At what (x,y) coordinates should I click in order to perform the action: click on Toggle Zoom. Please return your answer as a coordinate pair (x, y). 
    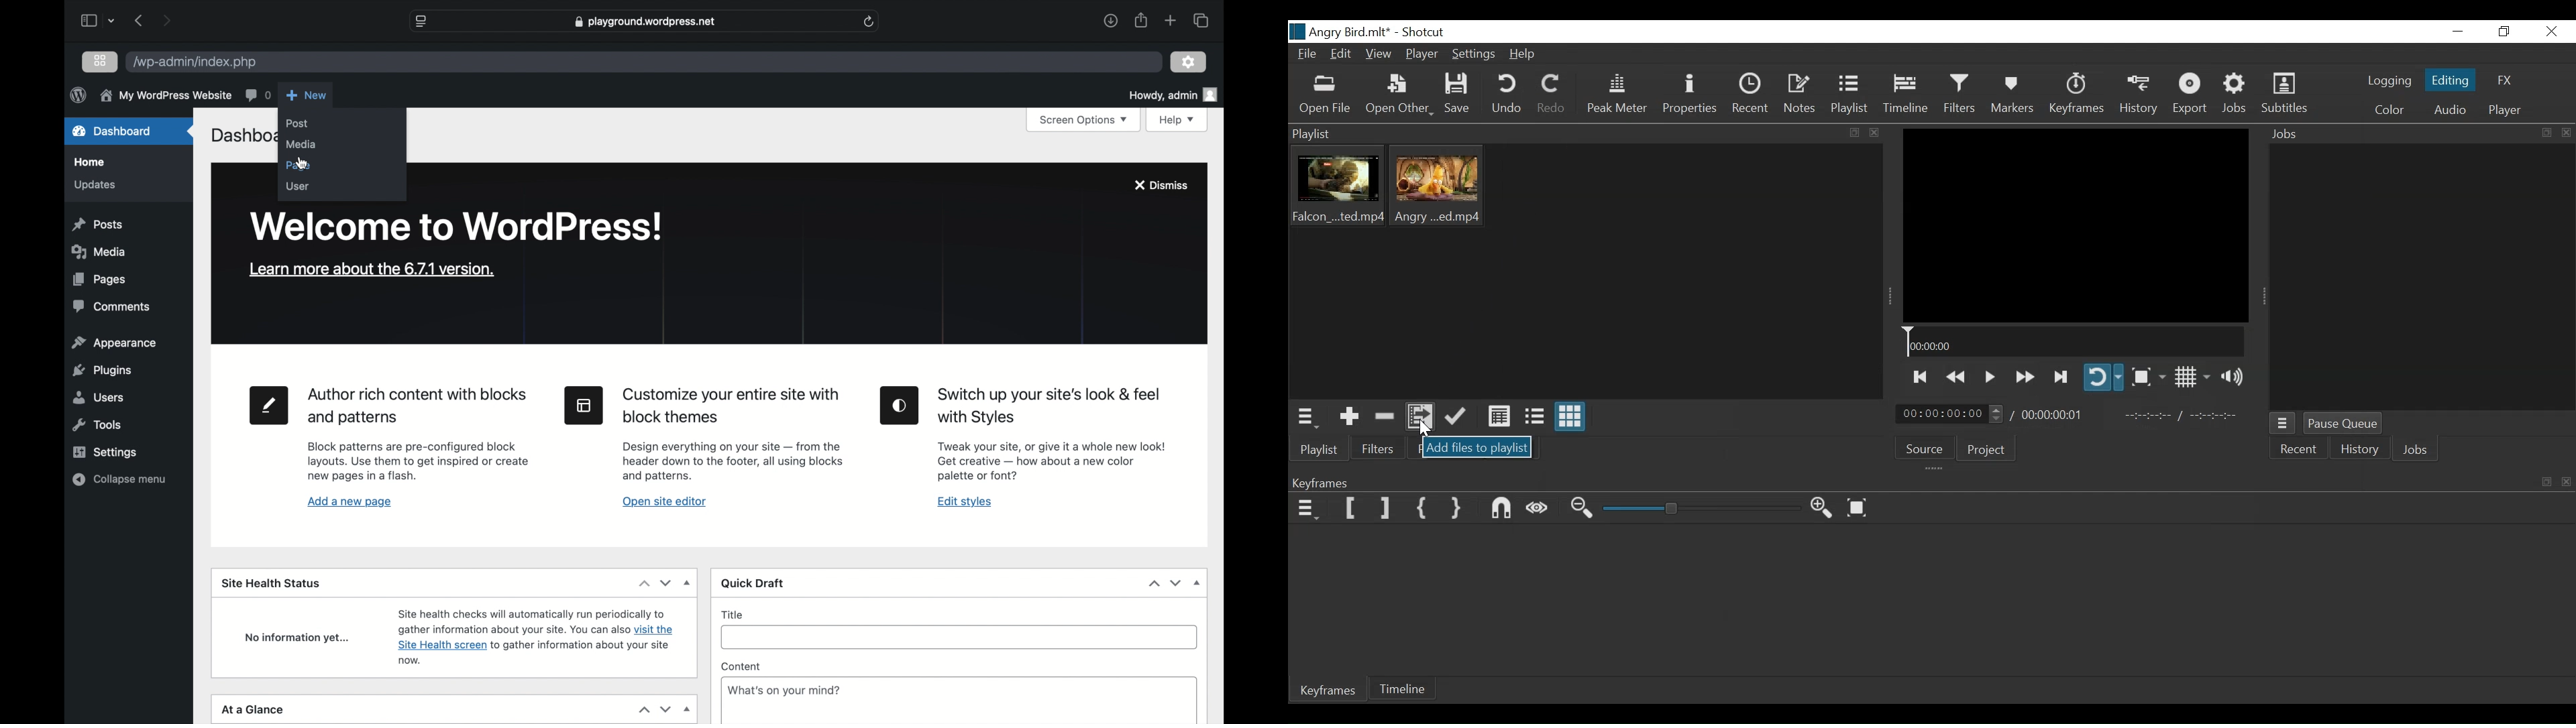
    Looking at the image, I should click on (2148, 377).